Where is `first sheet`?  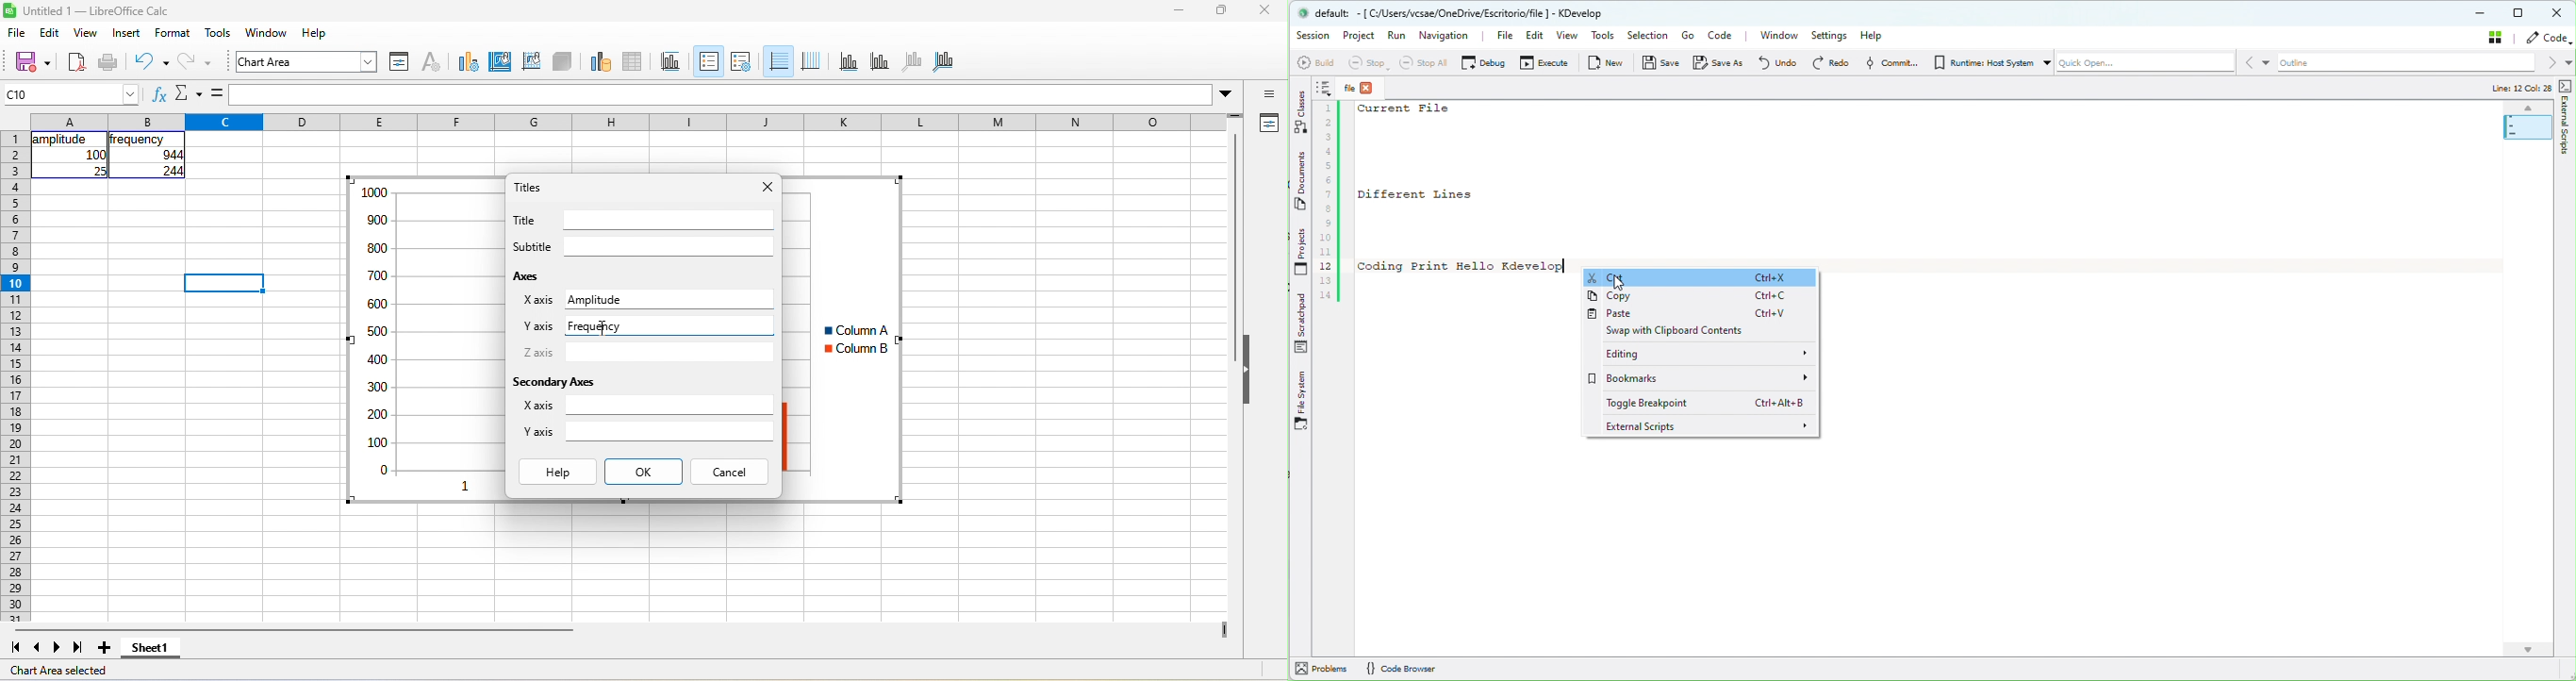 first sheet is located at coordinates (15, 648).